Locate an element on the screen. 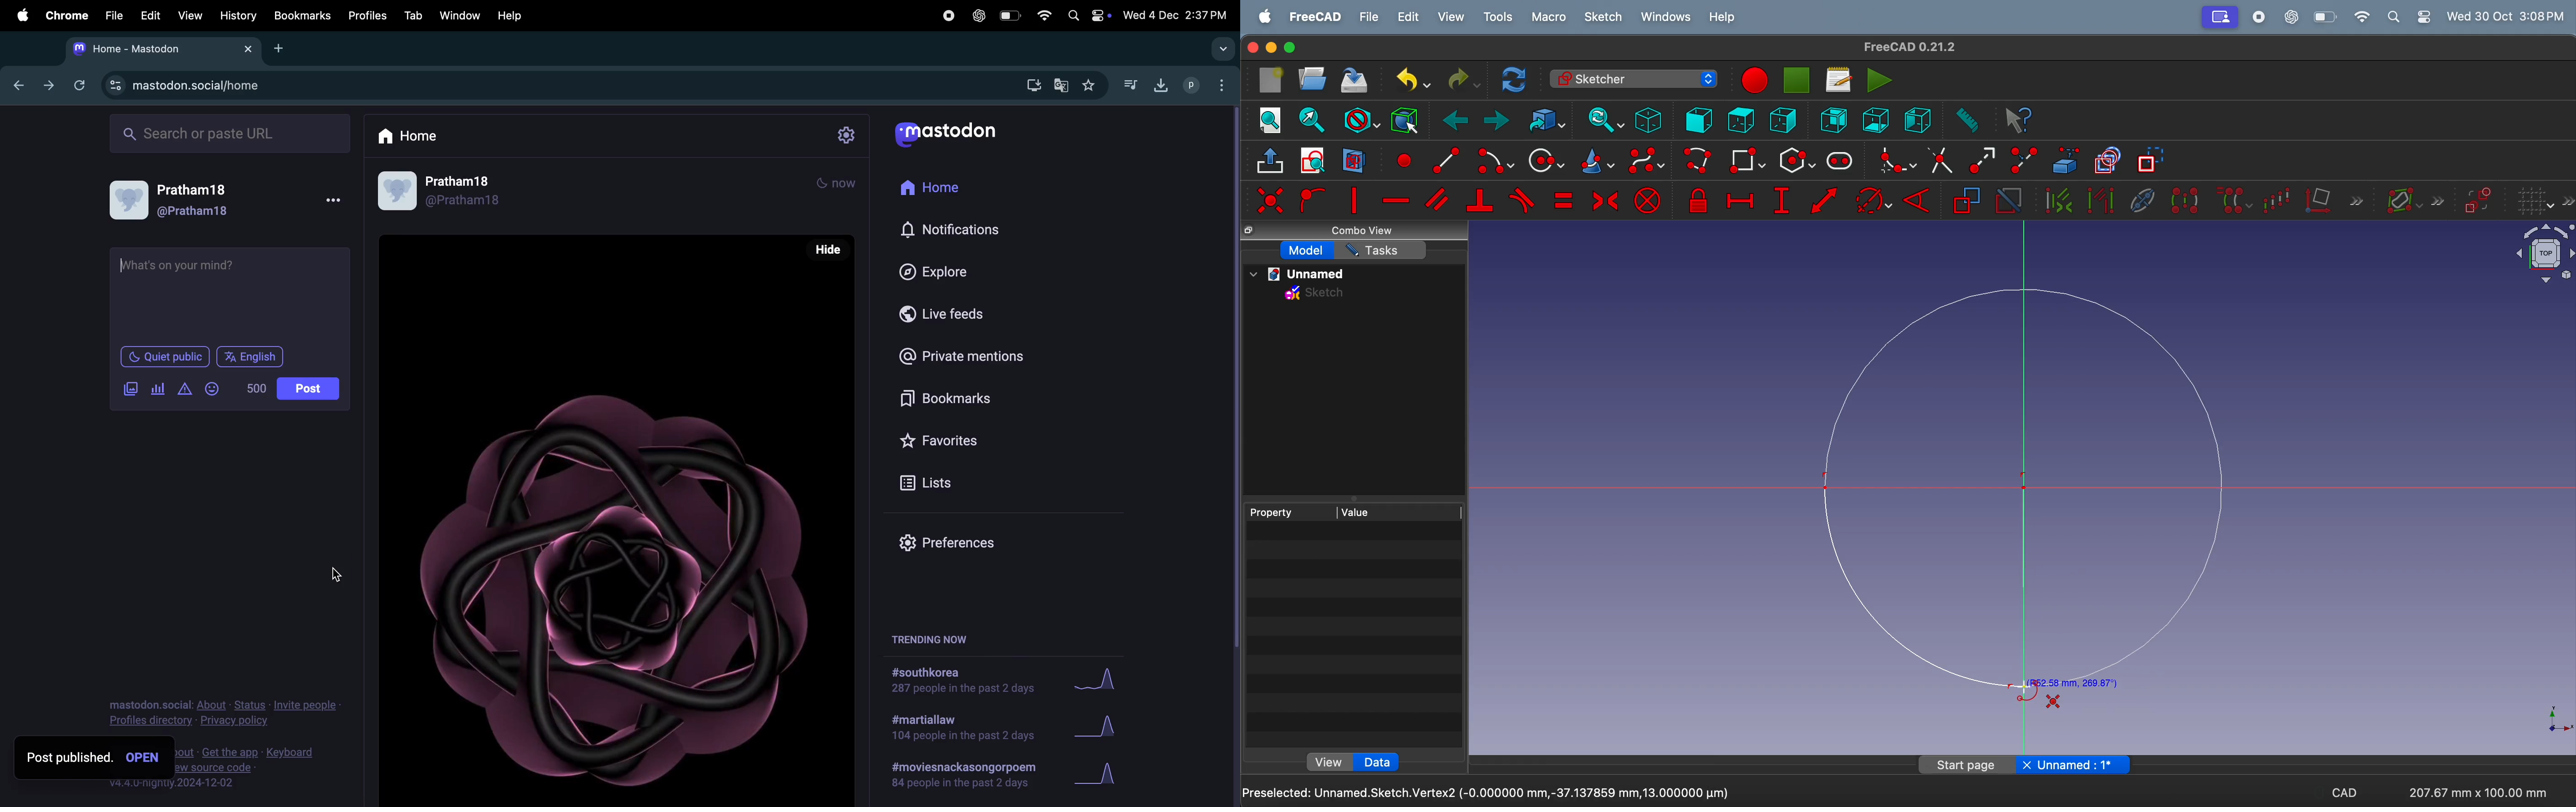 This screenshot has width=2576, height=812. constrain equal is located at coordinates (1563, 200).